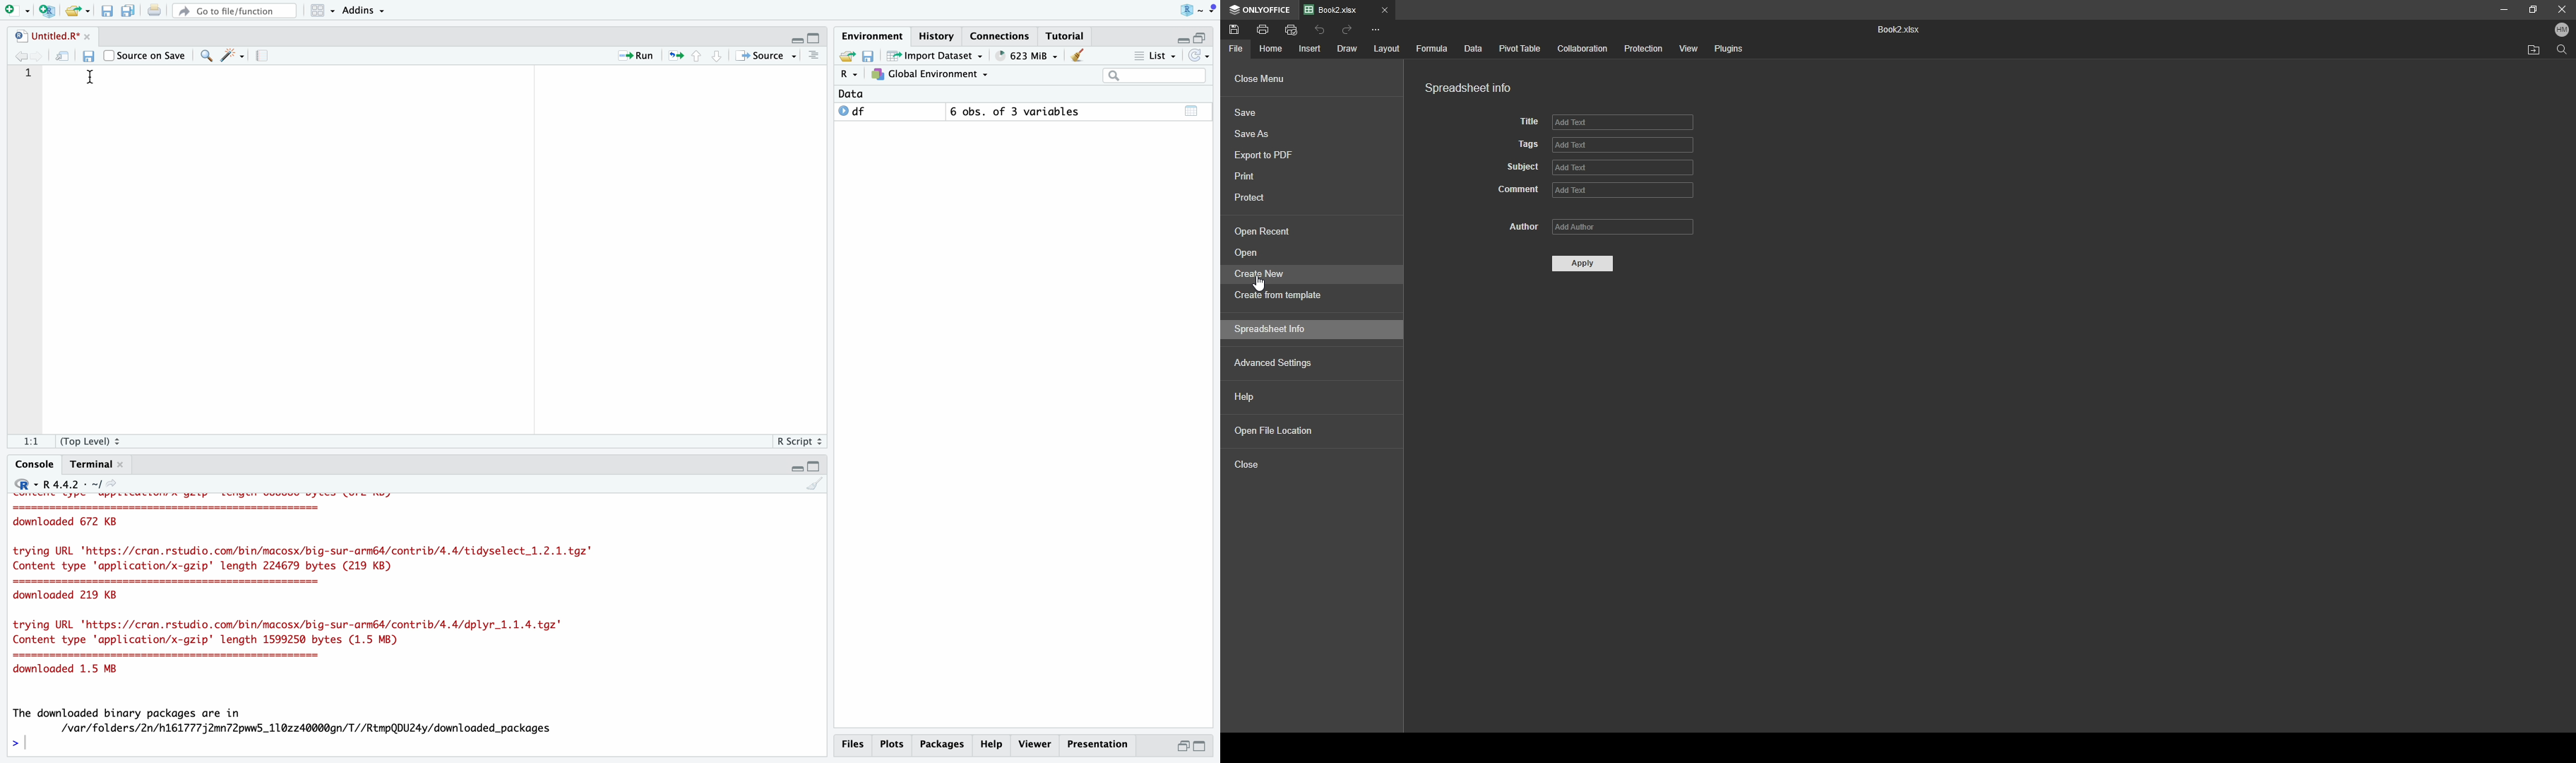 The image size is (2576, 784). Describe the element at coordinates (233, 55) in the screenshot. I see `Code Tools` at that location.